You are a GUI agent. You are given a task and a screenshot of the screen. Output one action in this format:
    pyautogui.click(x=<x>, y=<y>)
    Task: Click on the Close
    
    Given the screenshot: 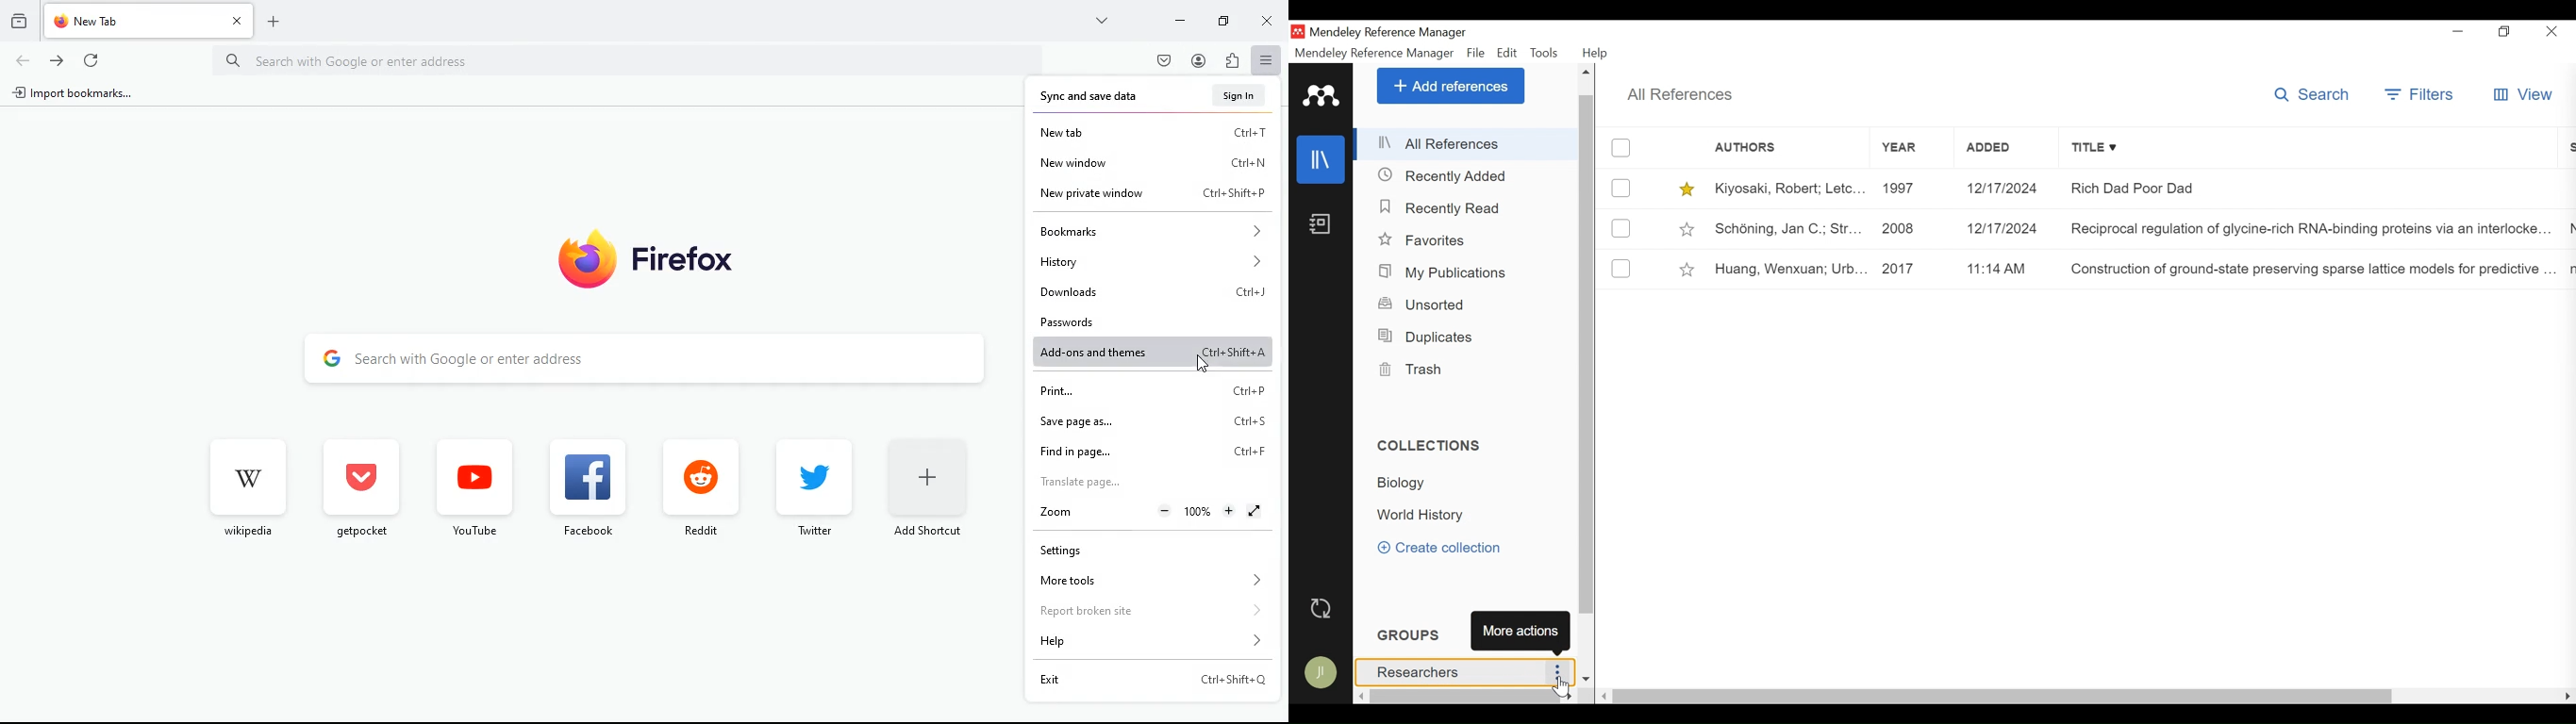 What is the action you would take?
    pyautogui.click(x=2553, y=31)
    